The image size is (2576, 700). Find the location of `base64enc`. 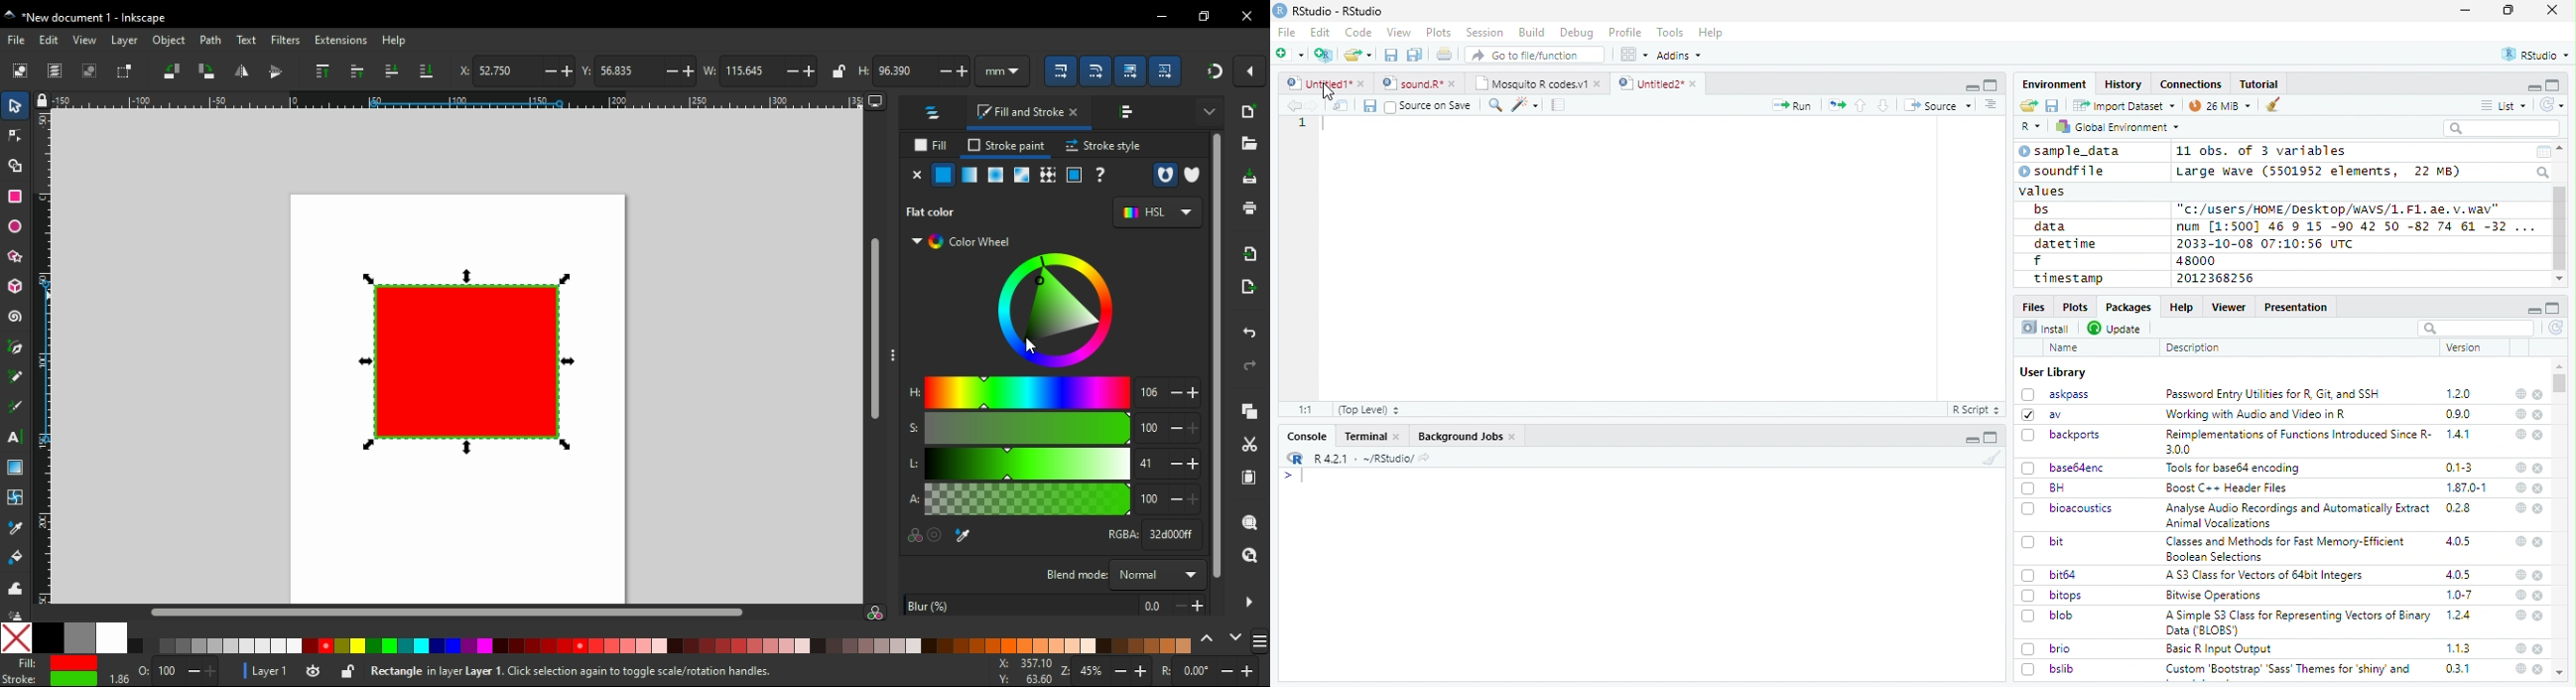

base64enc is located at coordinates (2064, 467).